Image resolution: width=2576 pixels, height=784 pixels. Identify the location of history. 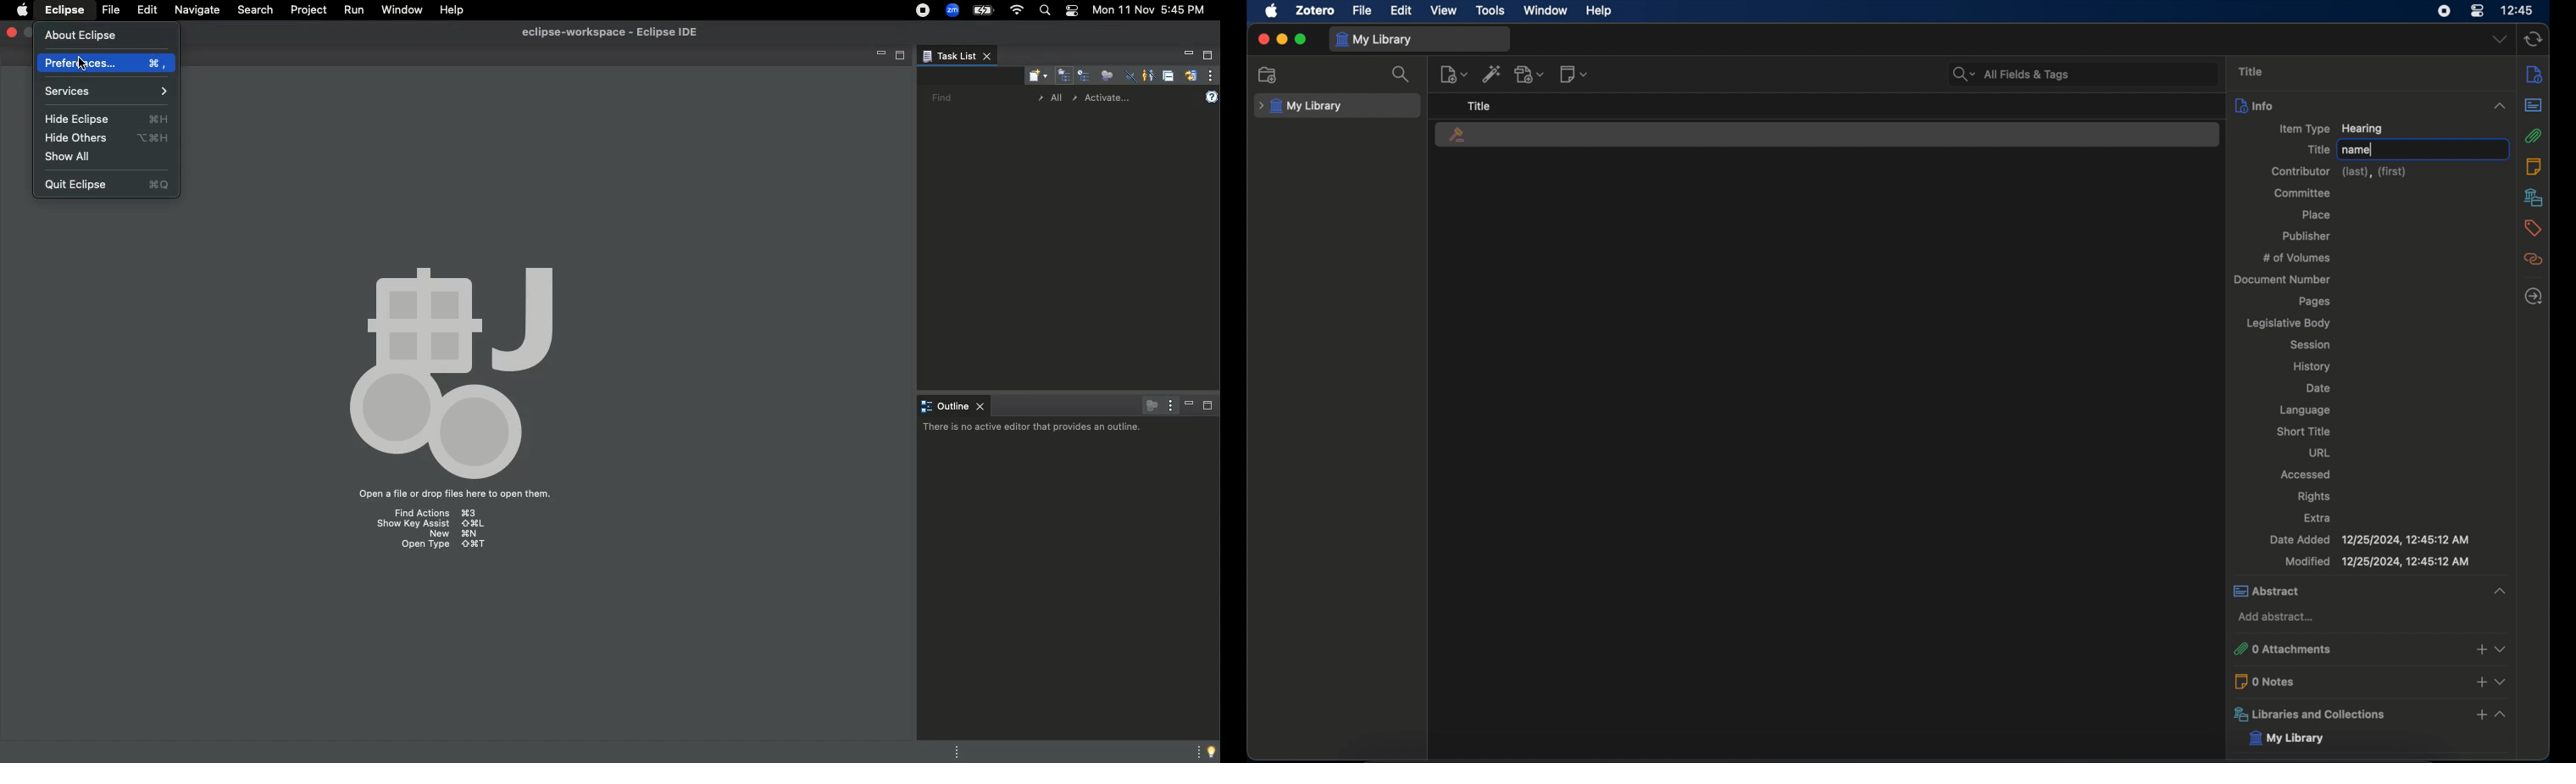
(2313, 367).